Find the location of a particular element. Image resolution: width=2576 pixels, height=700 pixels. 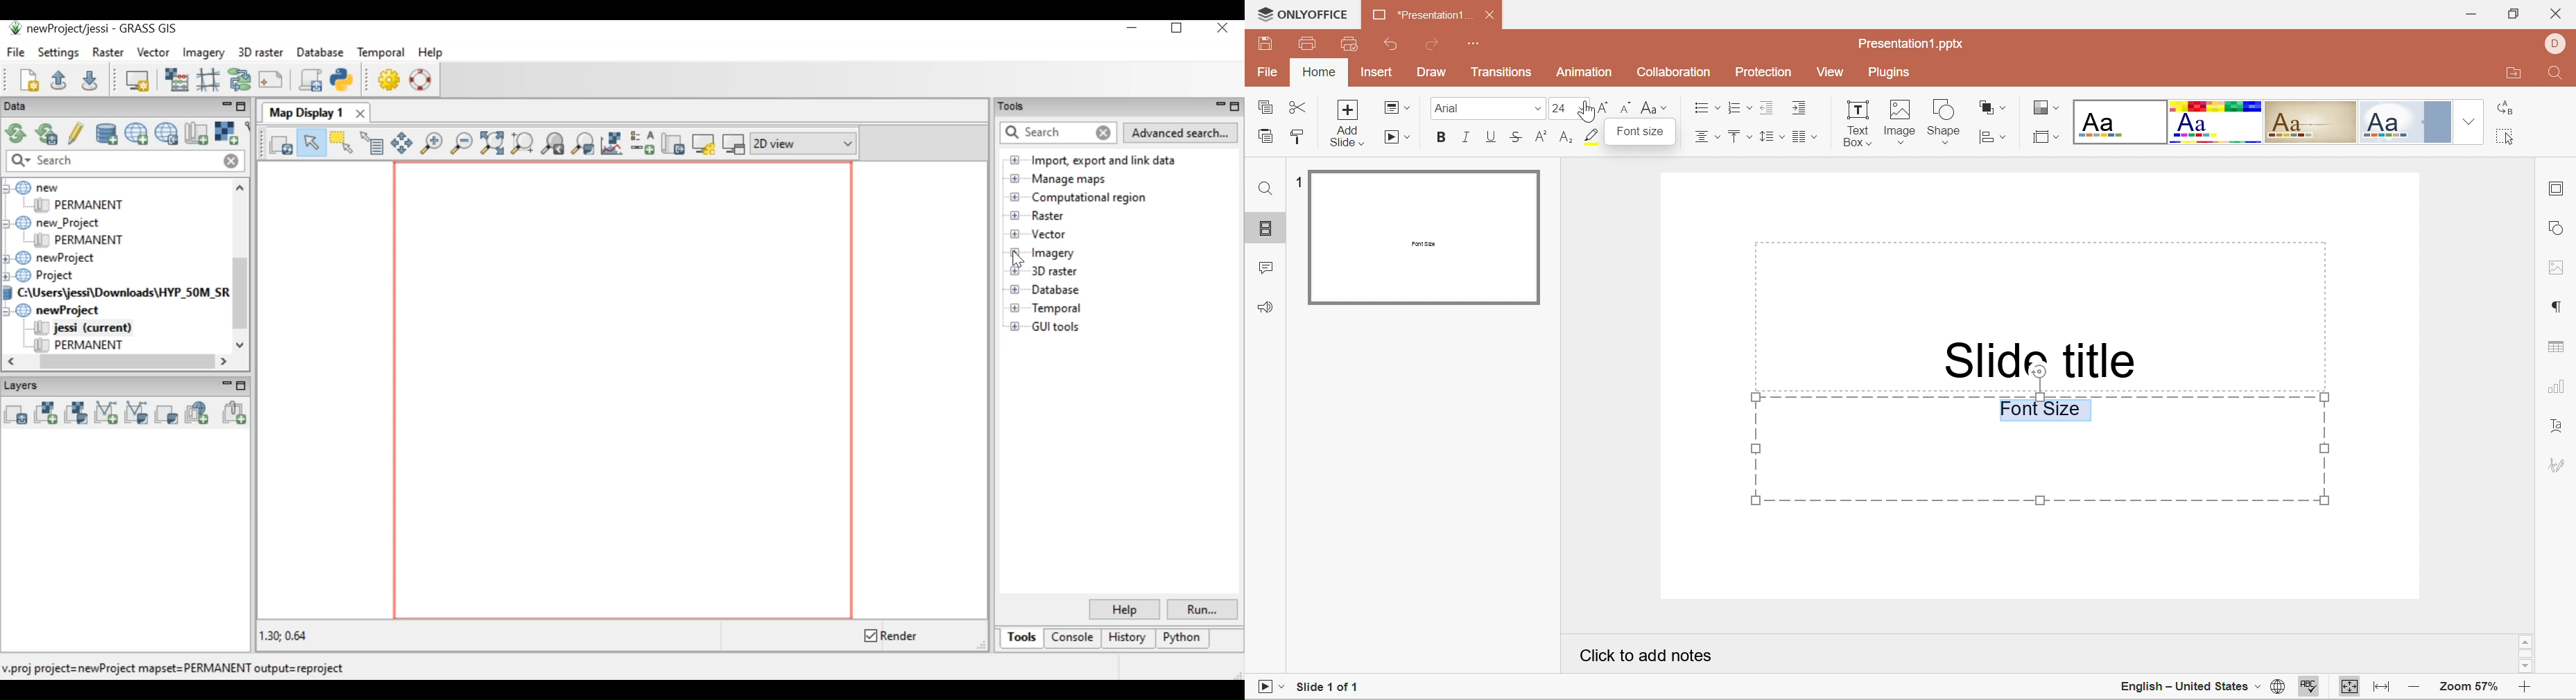

Start slideshow is located at coordinates (1268, 687).